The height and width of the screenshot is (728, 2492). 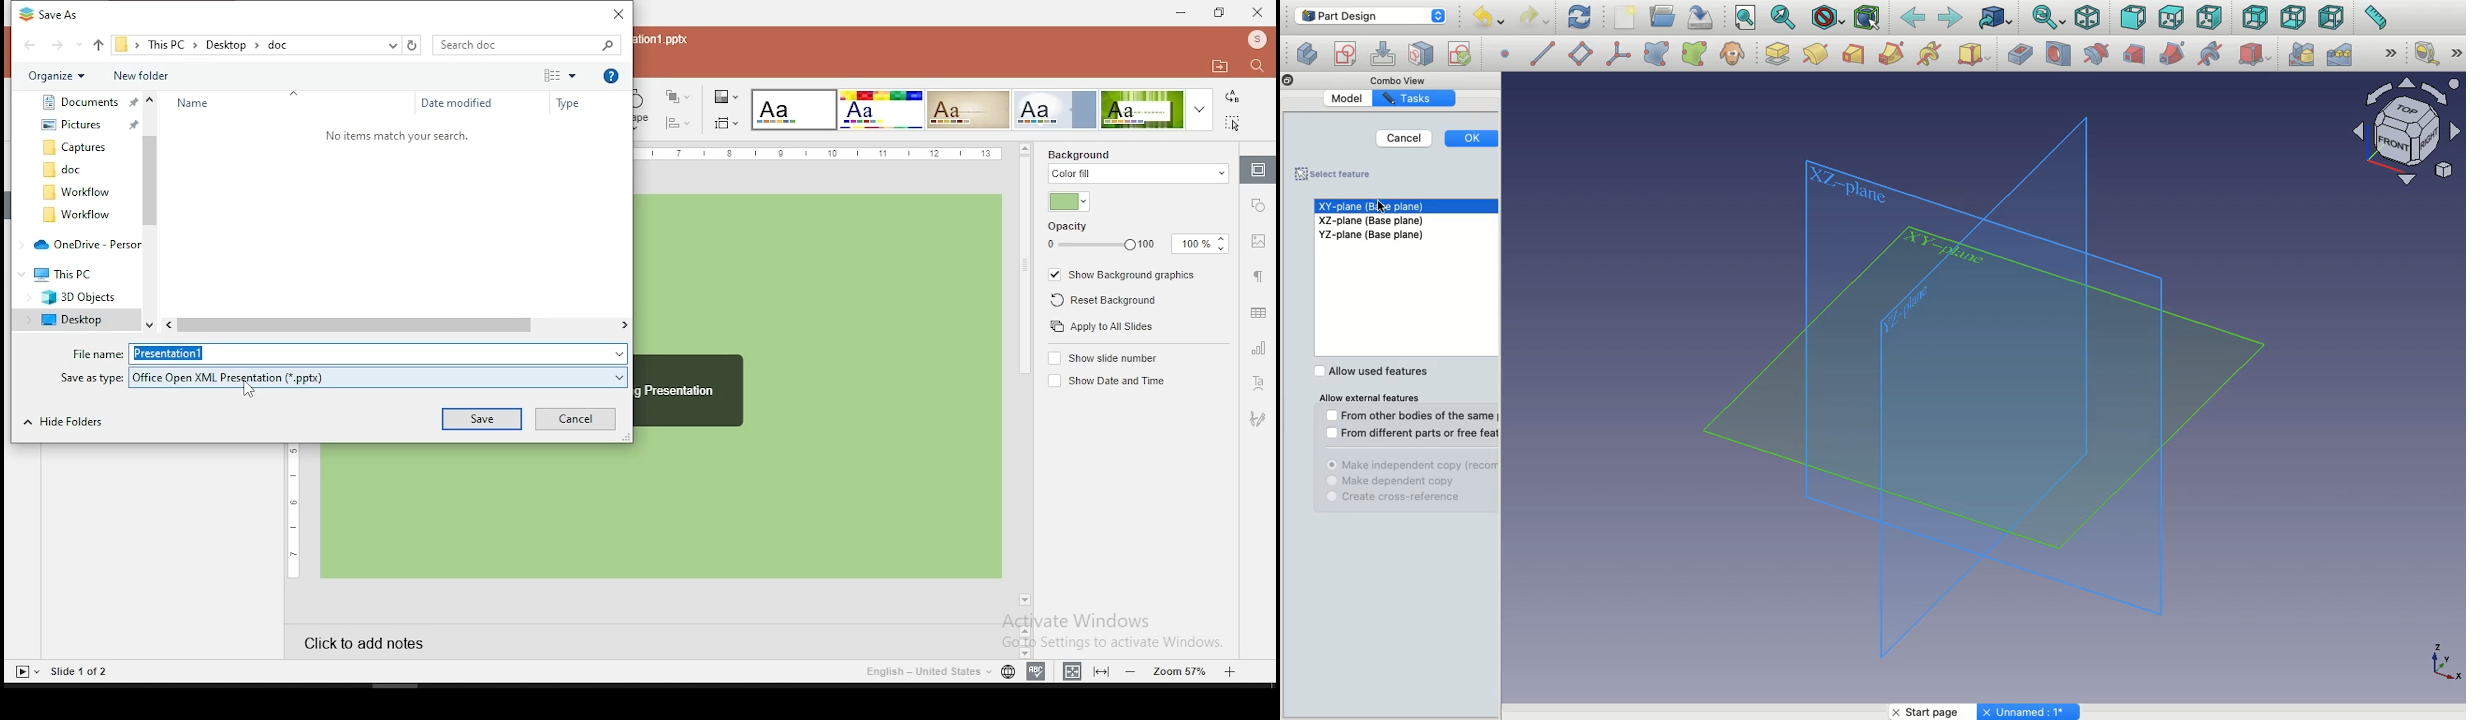 What do you see at coordinates (1582, 54) in the screenshot?
I see `Datum plane` at bounding box center [1582, 54].